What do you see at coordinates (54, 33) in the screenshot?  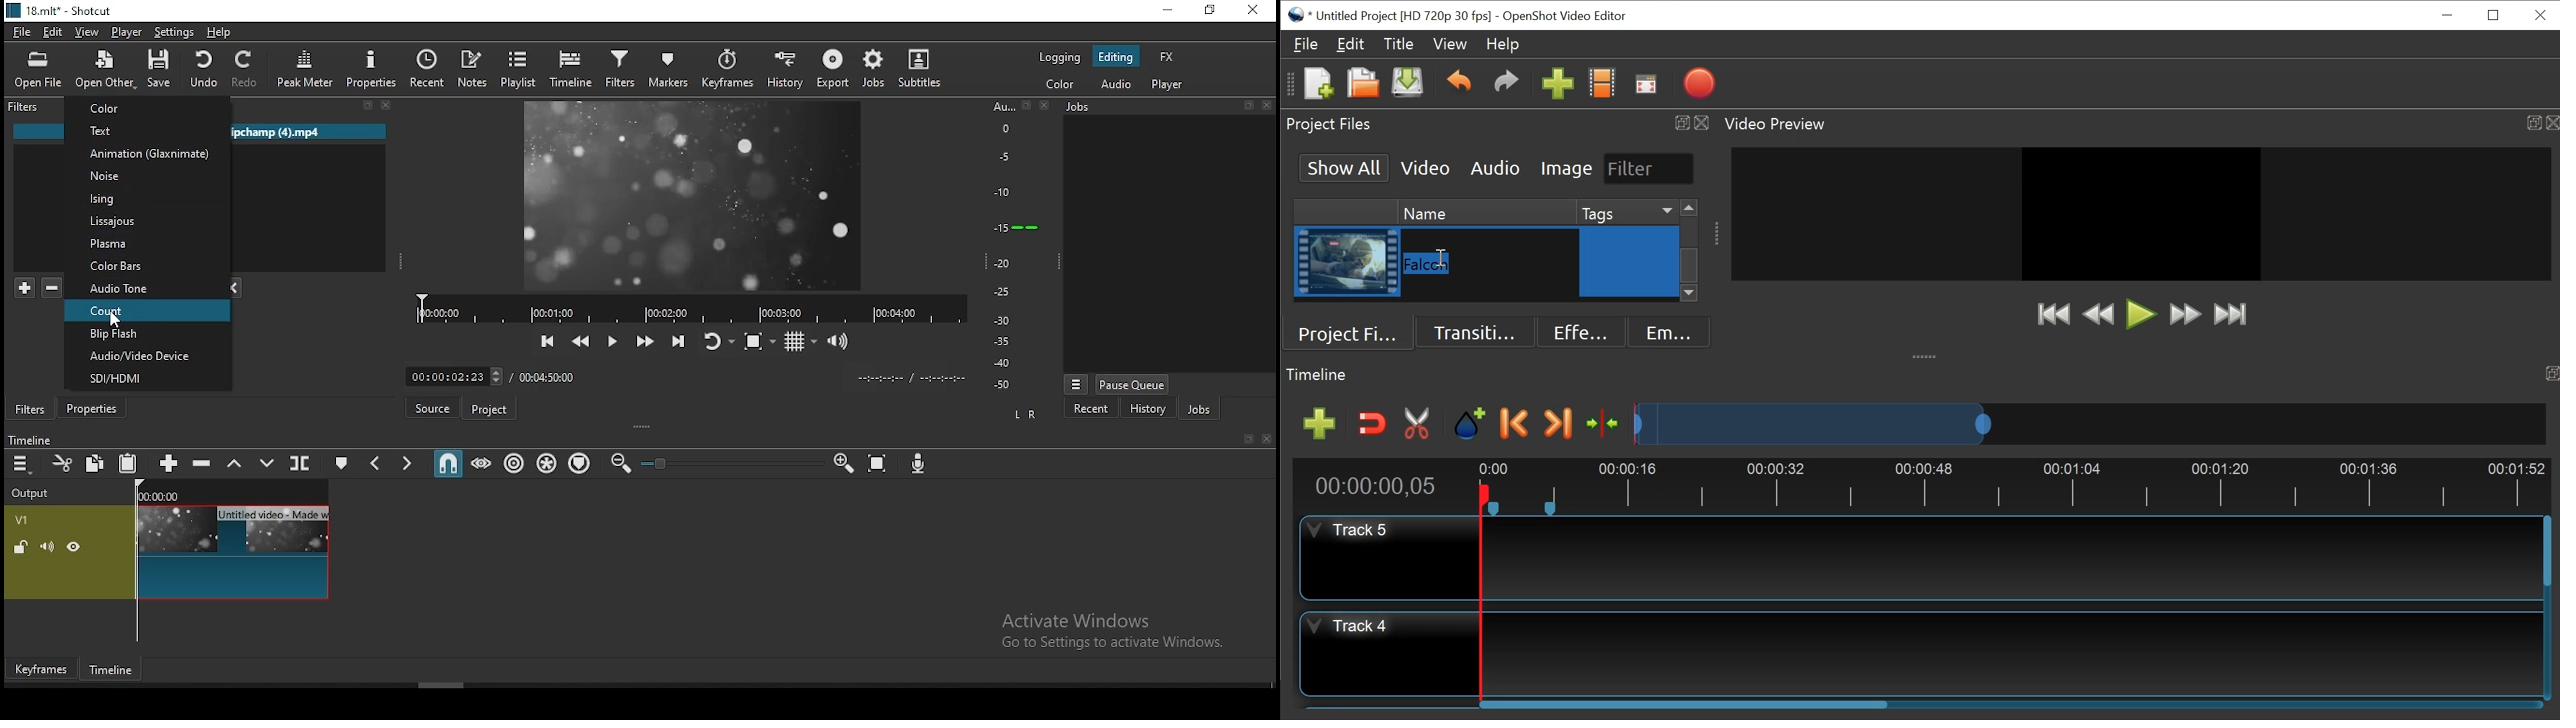 I see `edit` at bounding box center [54, 33].